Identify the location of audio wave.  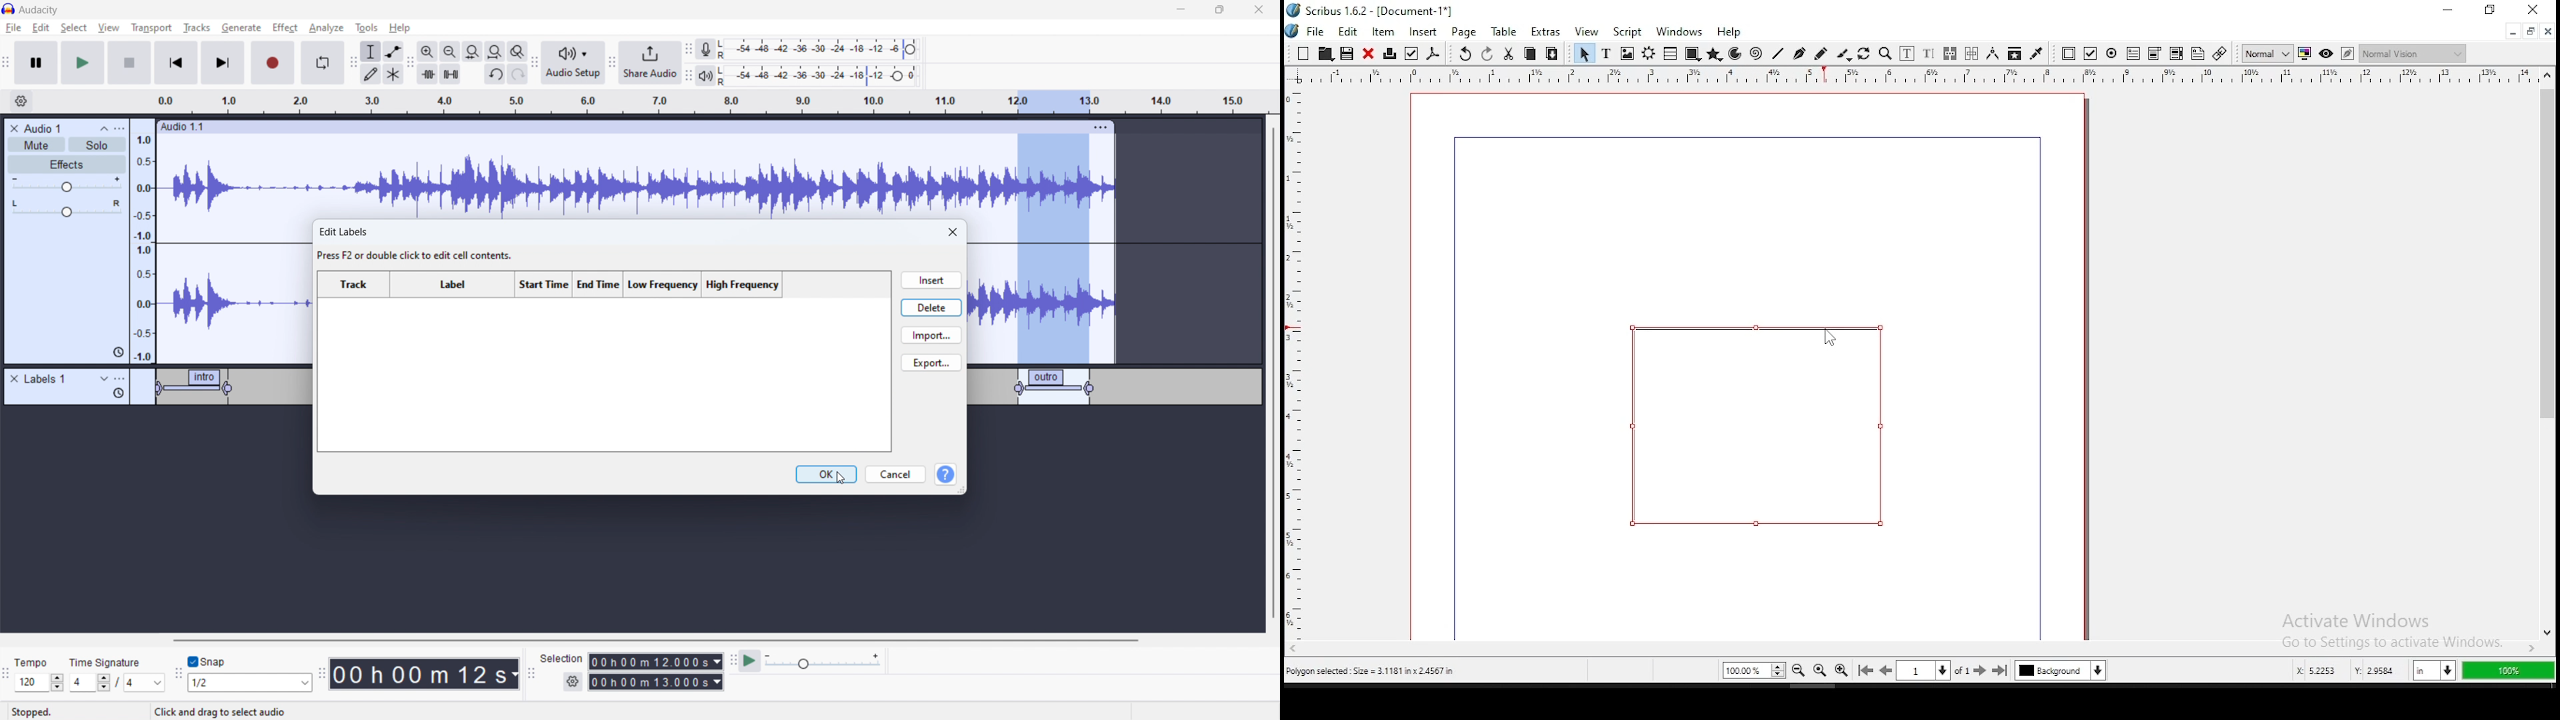
(236, 292).